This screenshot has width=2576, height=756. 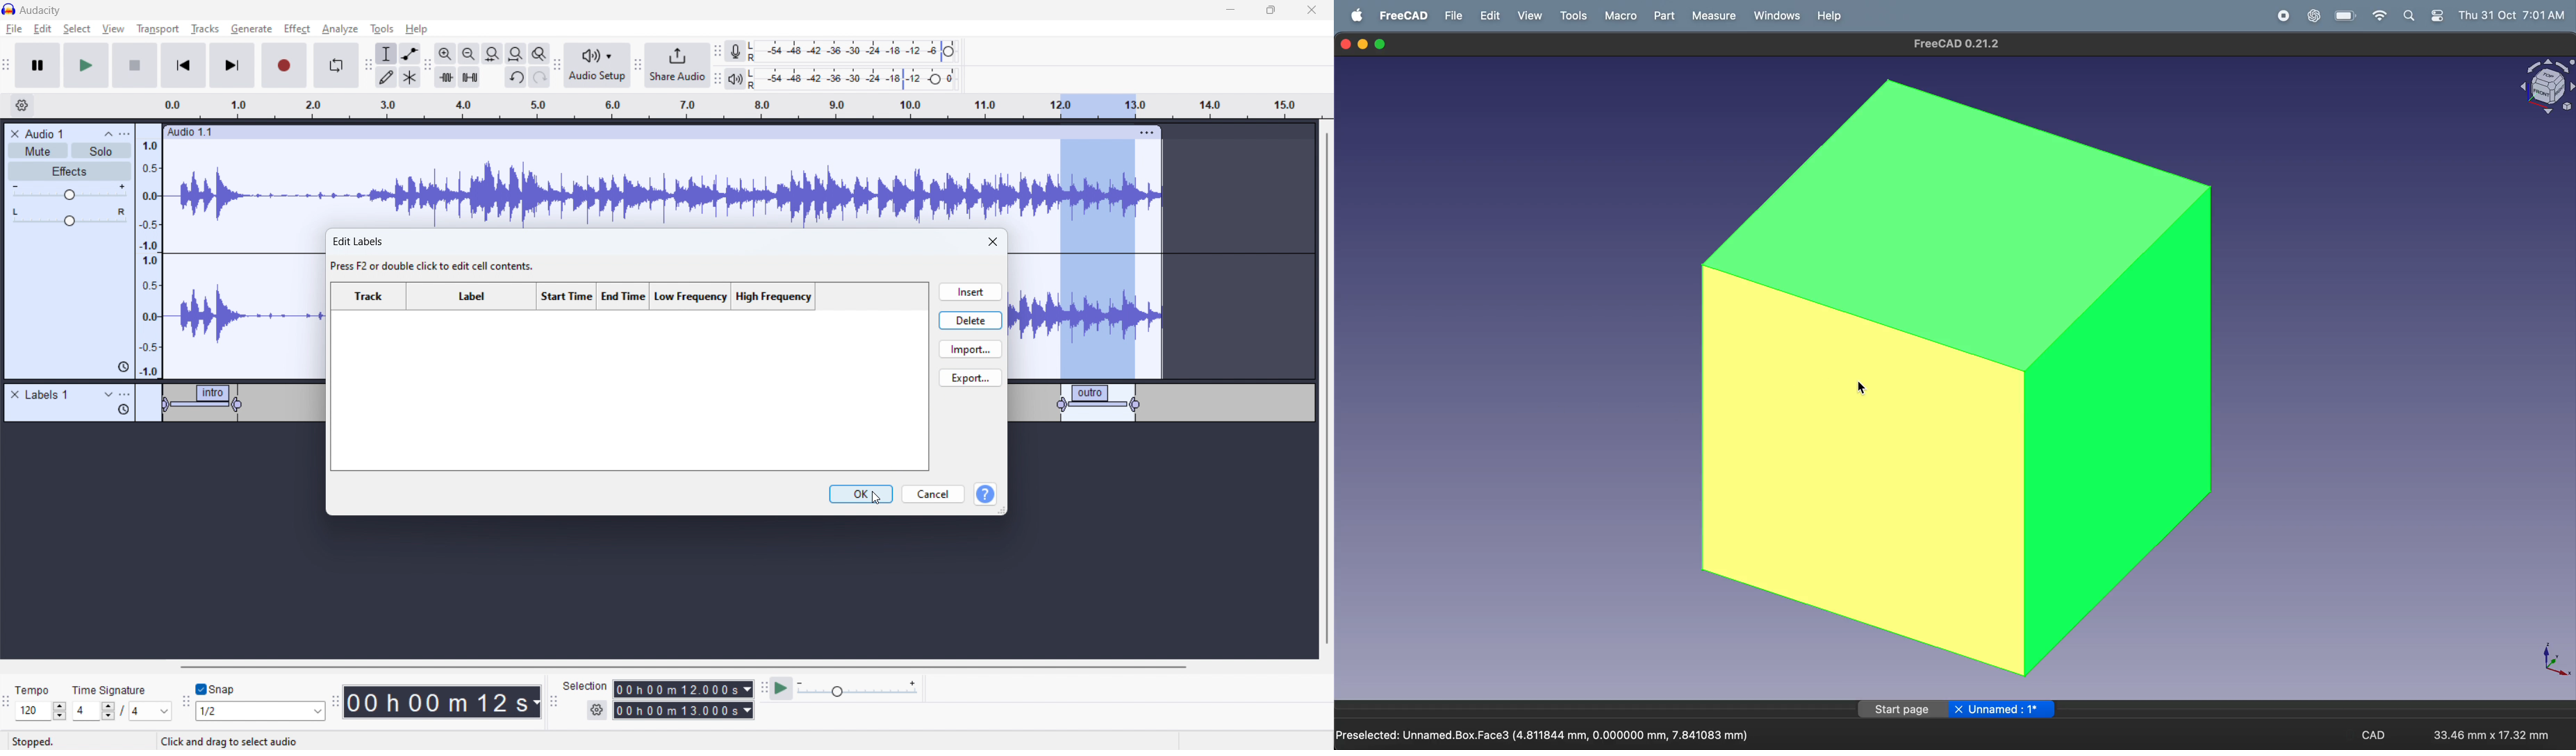 I want to click on play, so click(x=85, y=65).